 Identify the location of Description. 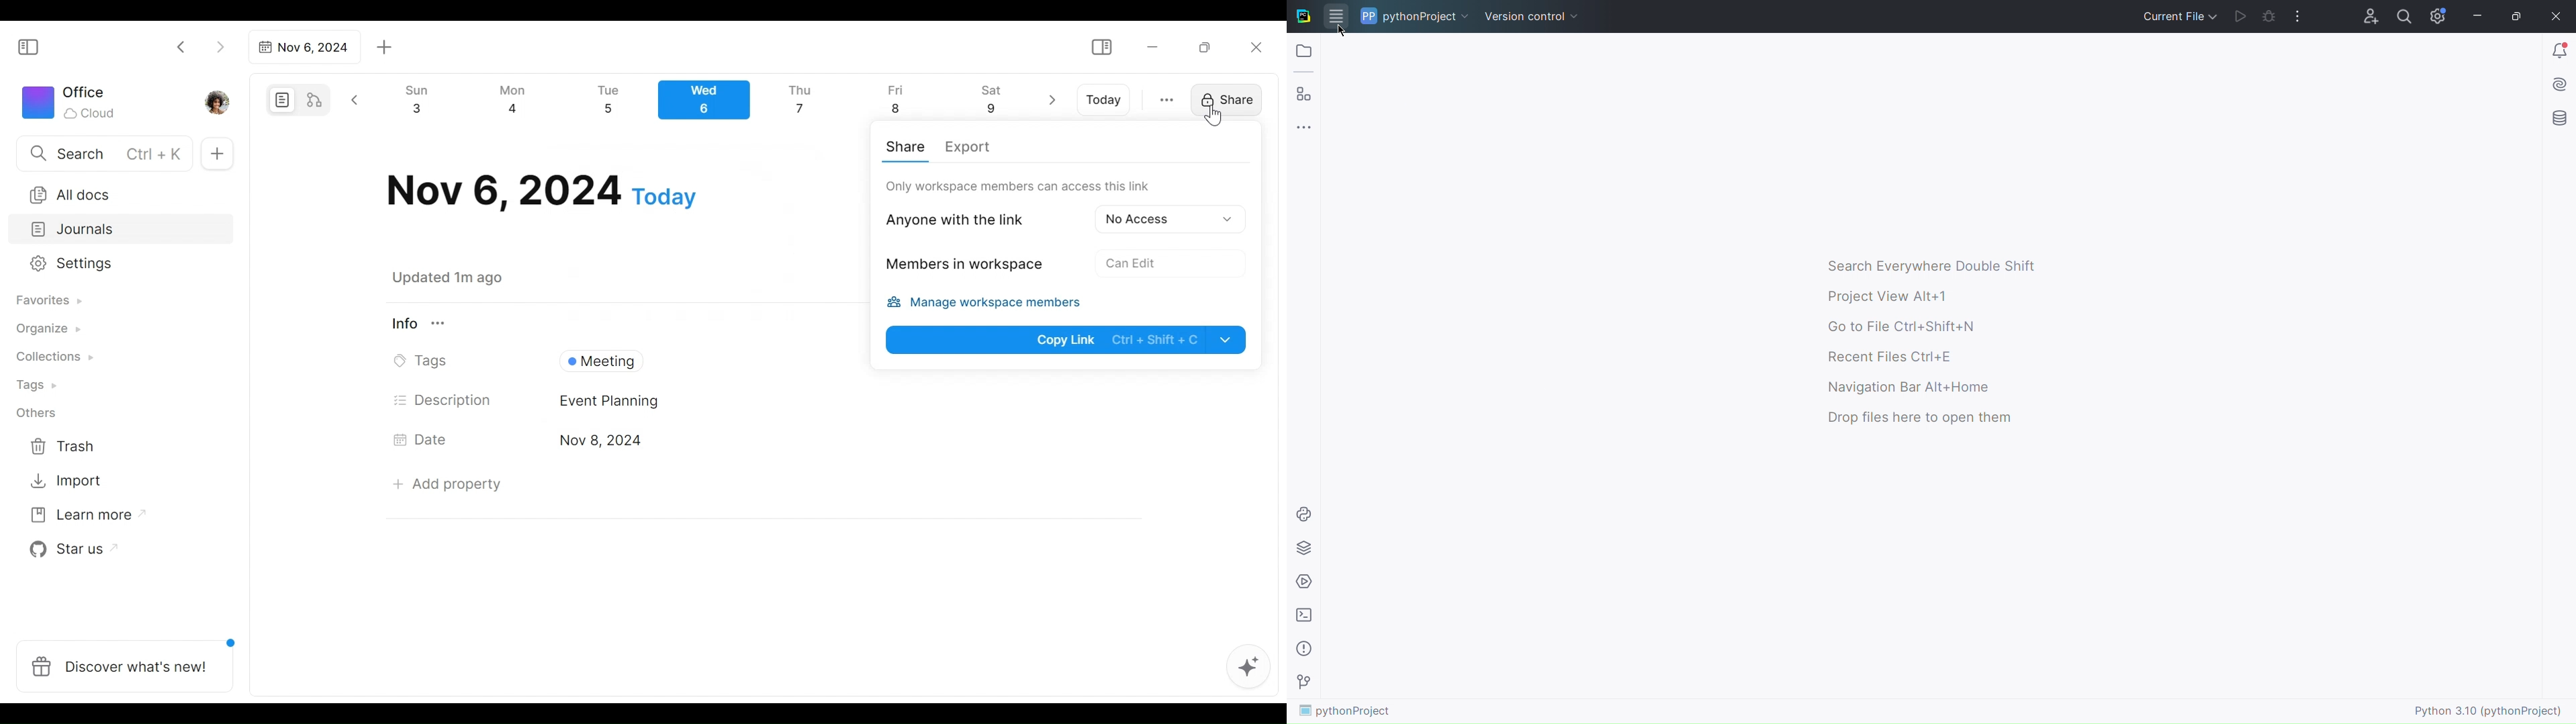
(444, 400).